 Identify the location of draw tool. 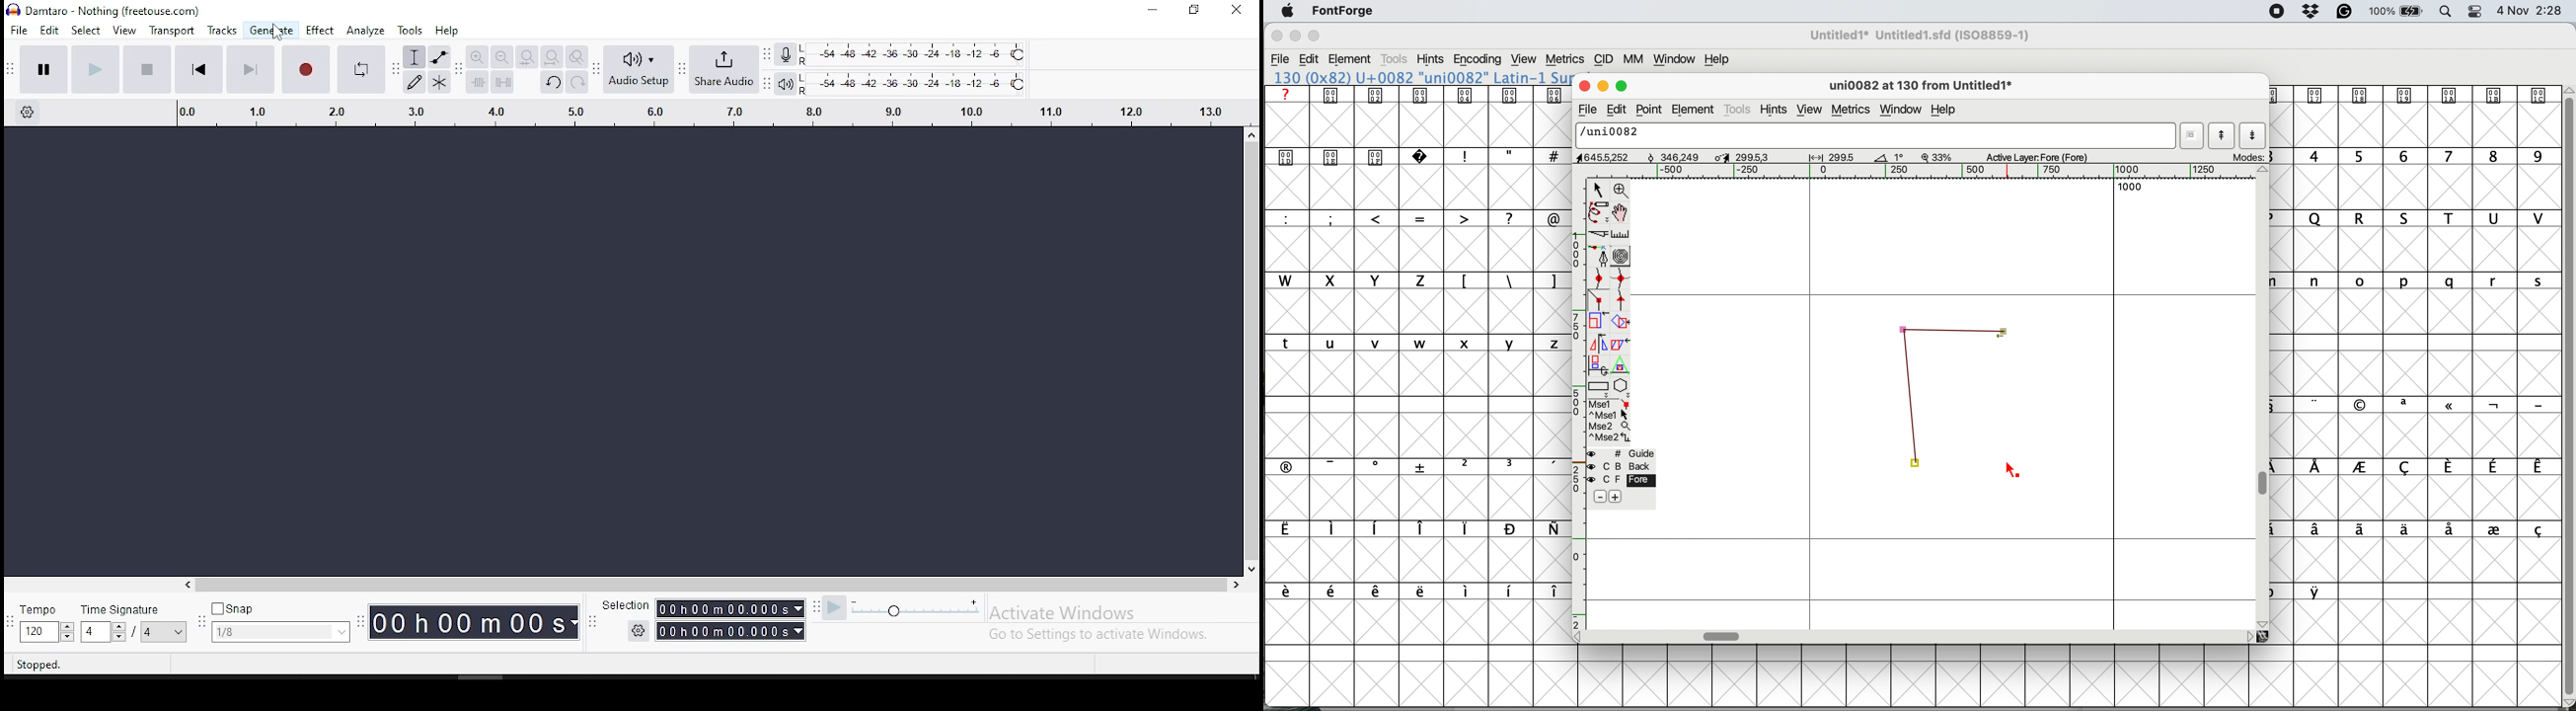
(415, 82).